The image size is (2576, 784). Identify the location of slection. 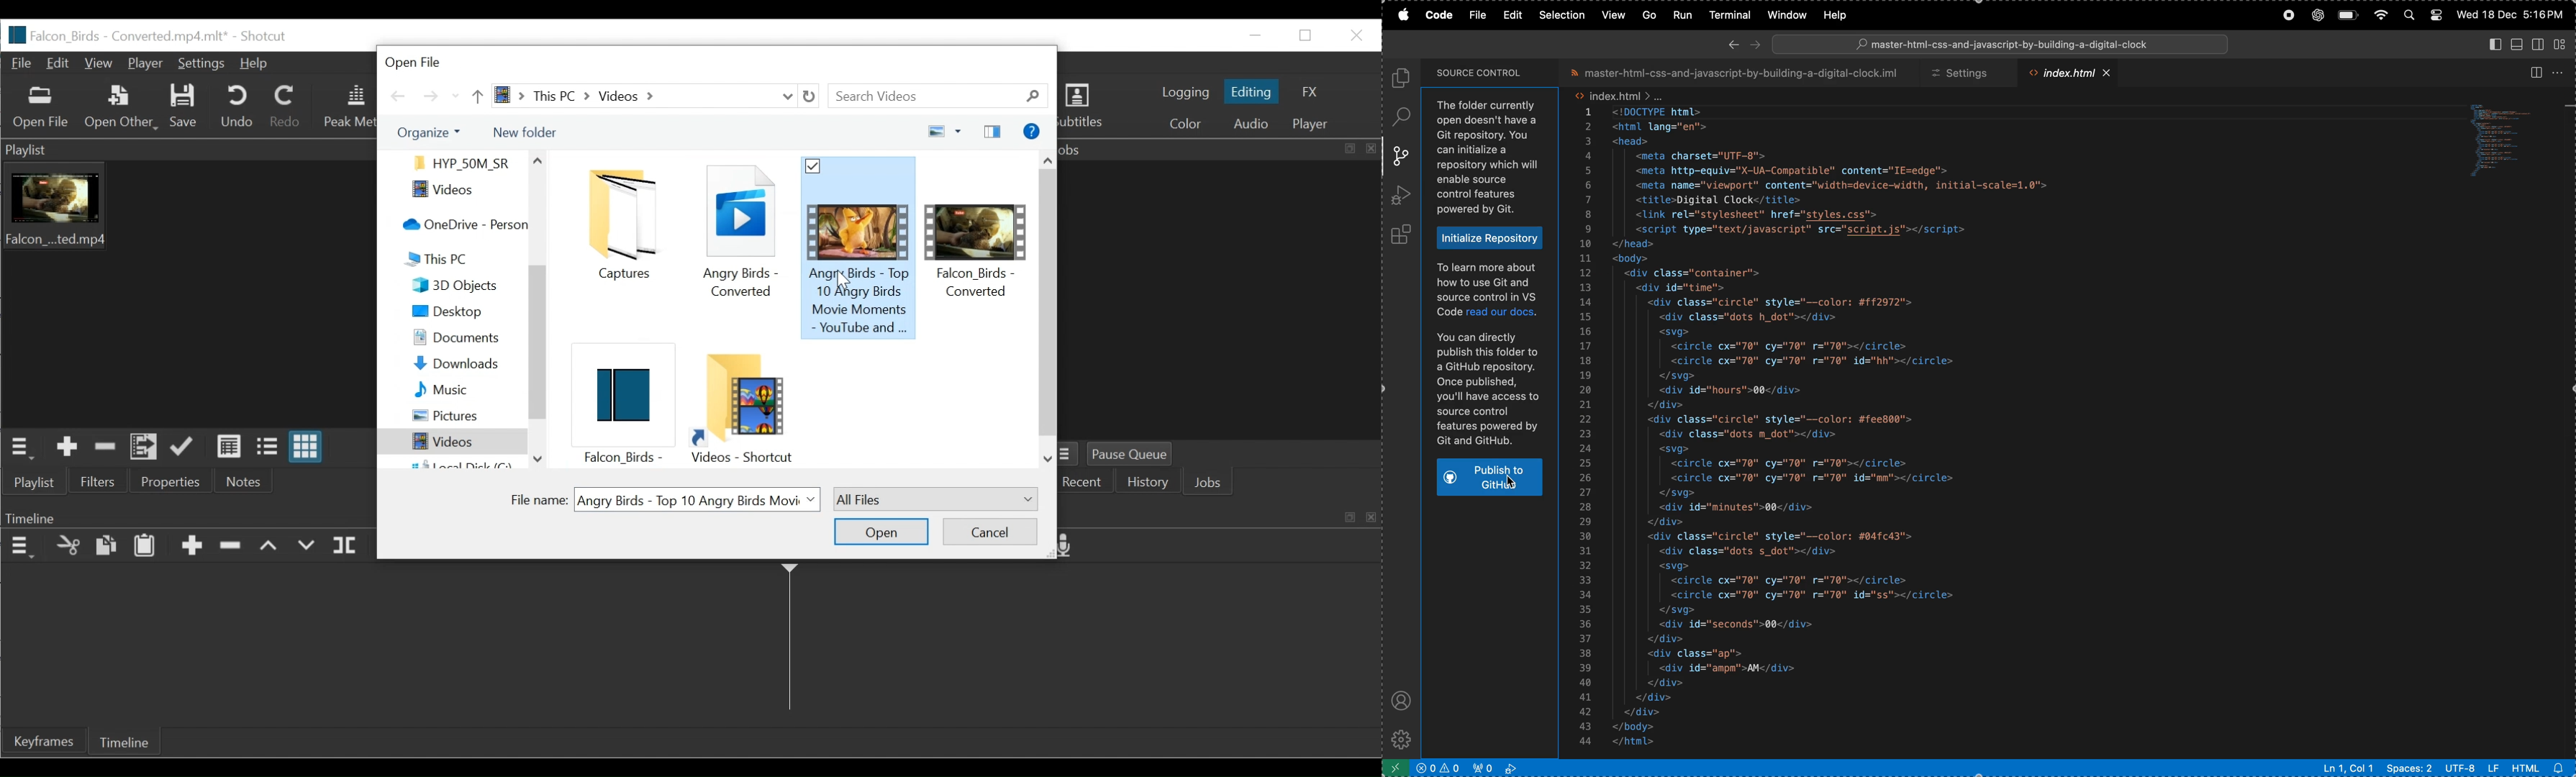
(1564, 13).